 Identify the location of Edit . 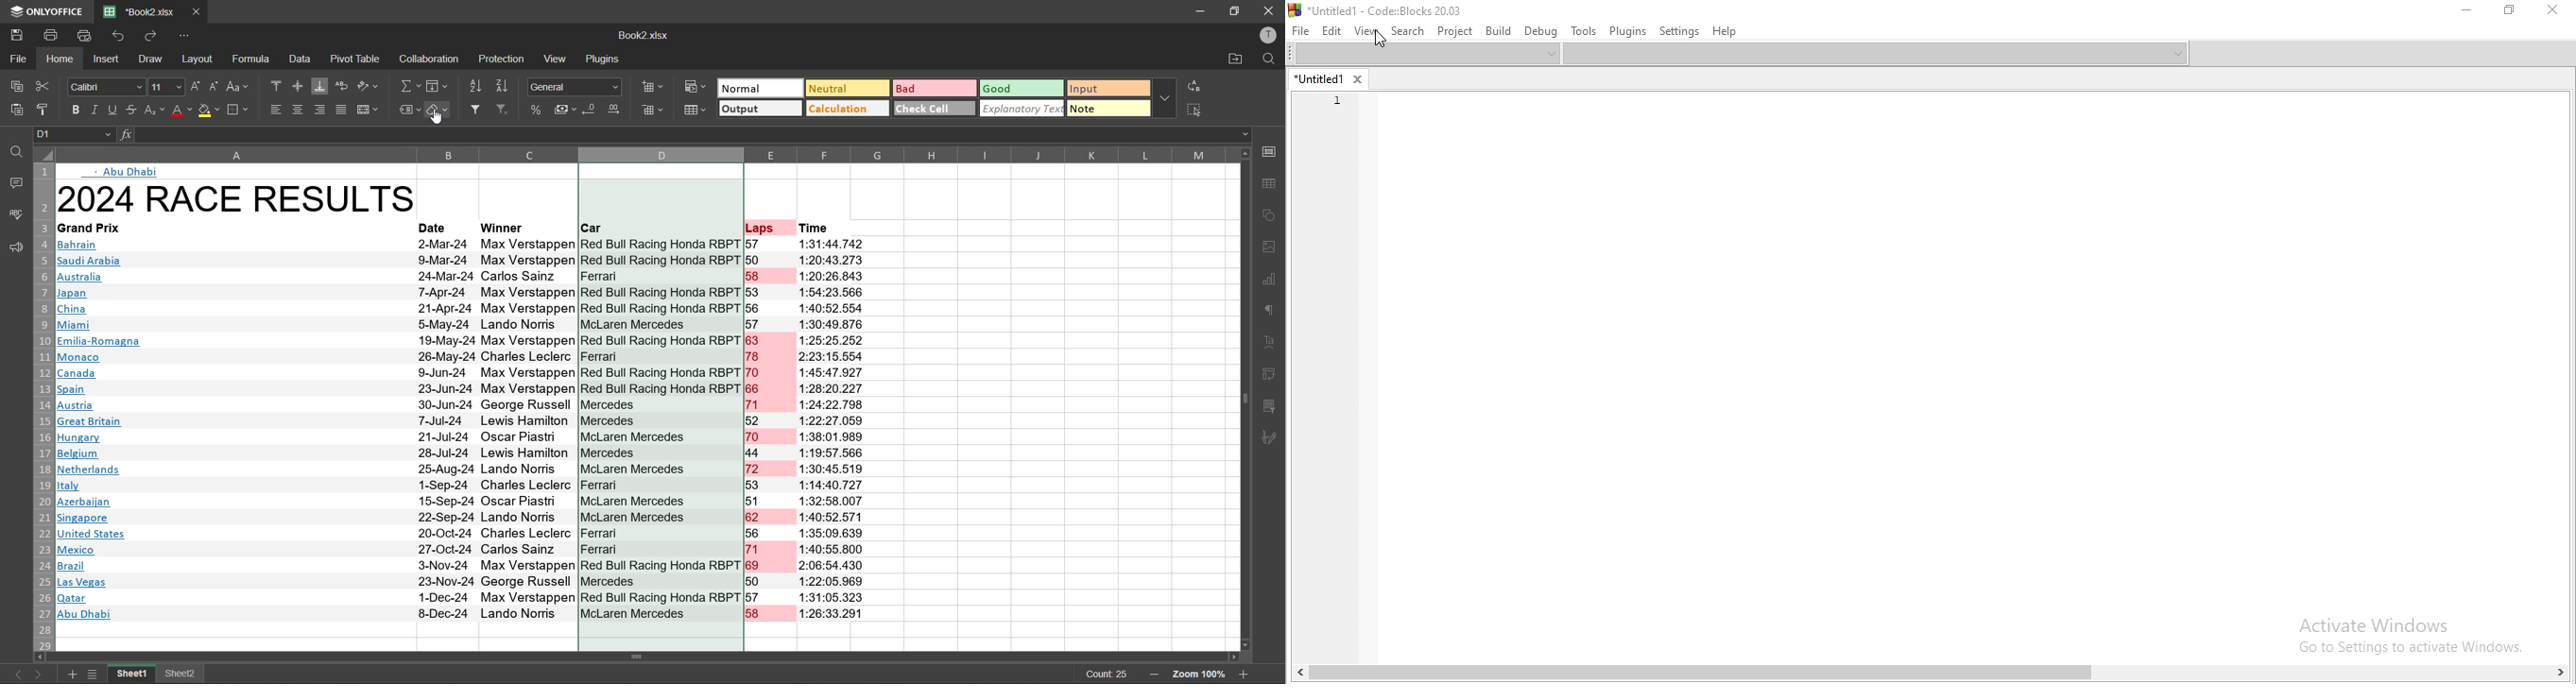
(1332, 31).